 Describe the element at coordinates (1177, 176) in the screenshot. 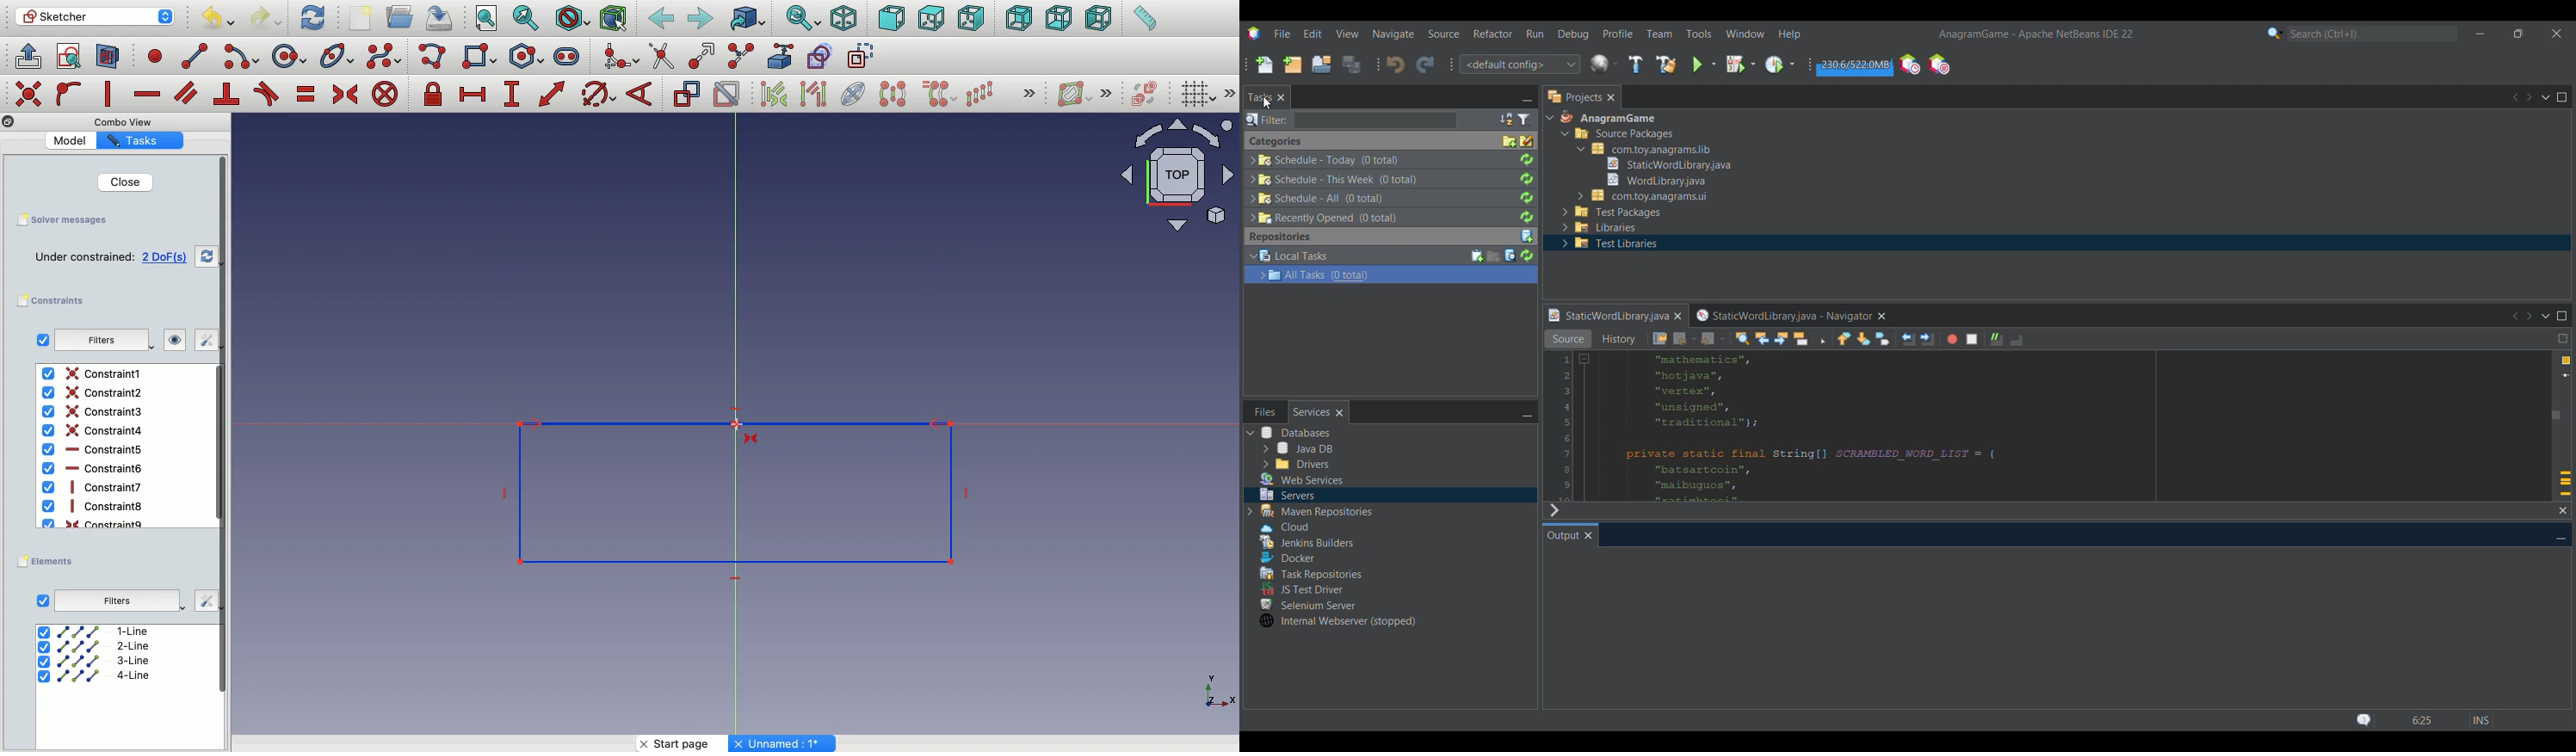

I see `Navigator` at that location.